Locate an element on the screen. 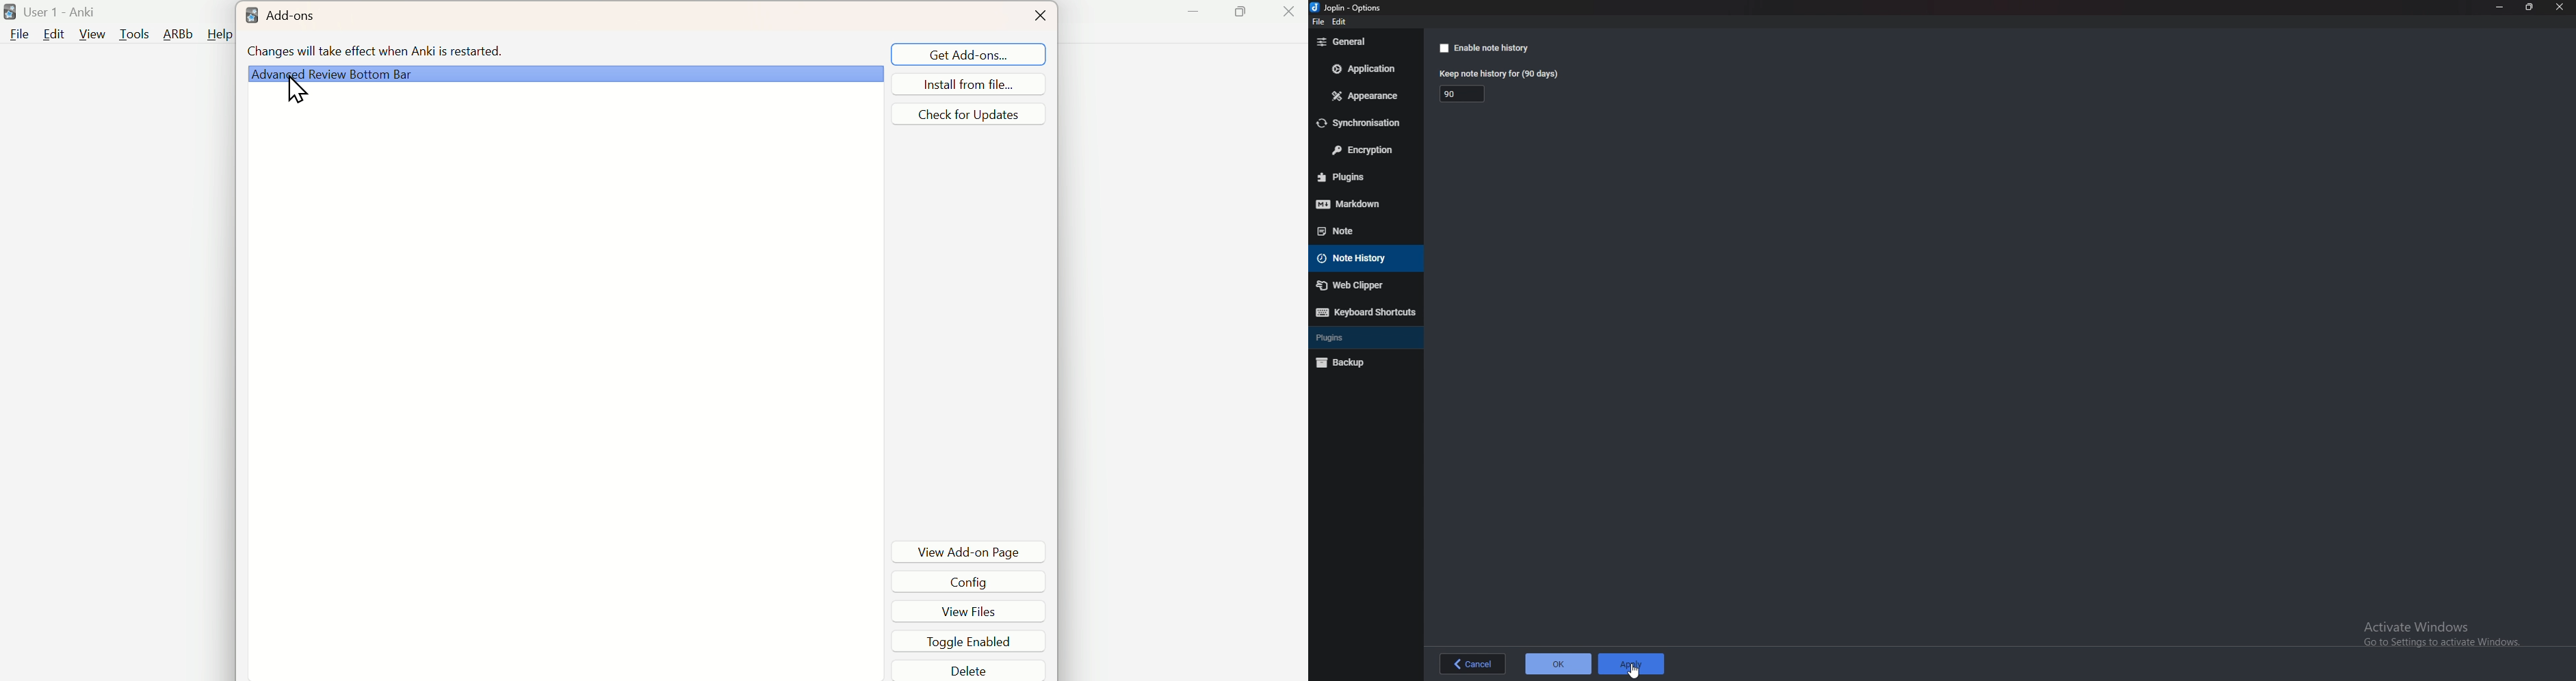 The height and width of the screenshot is (700, 2576). Keep note history for is located at coordinates (1501, 73).